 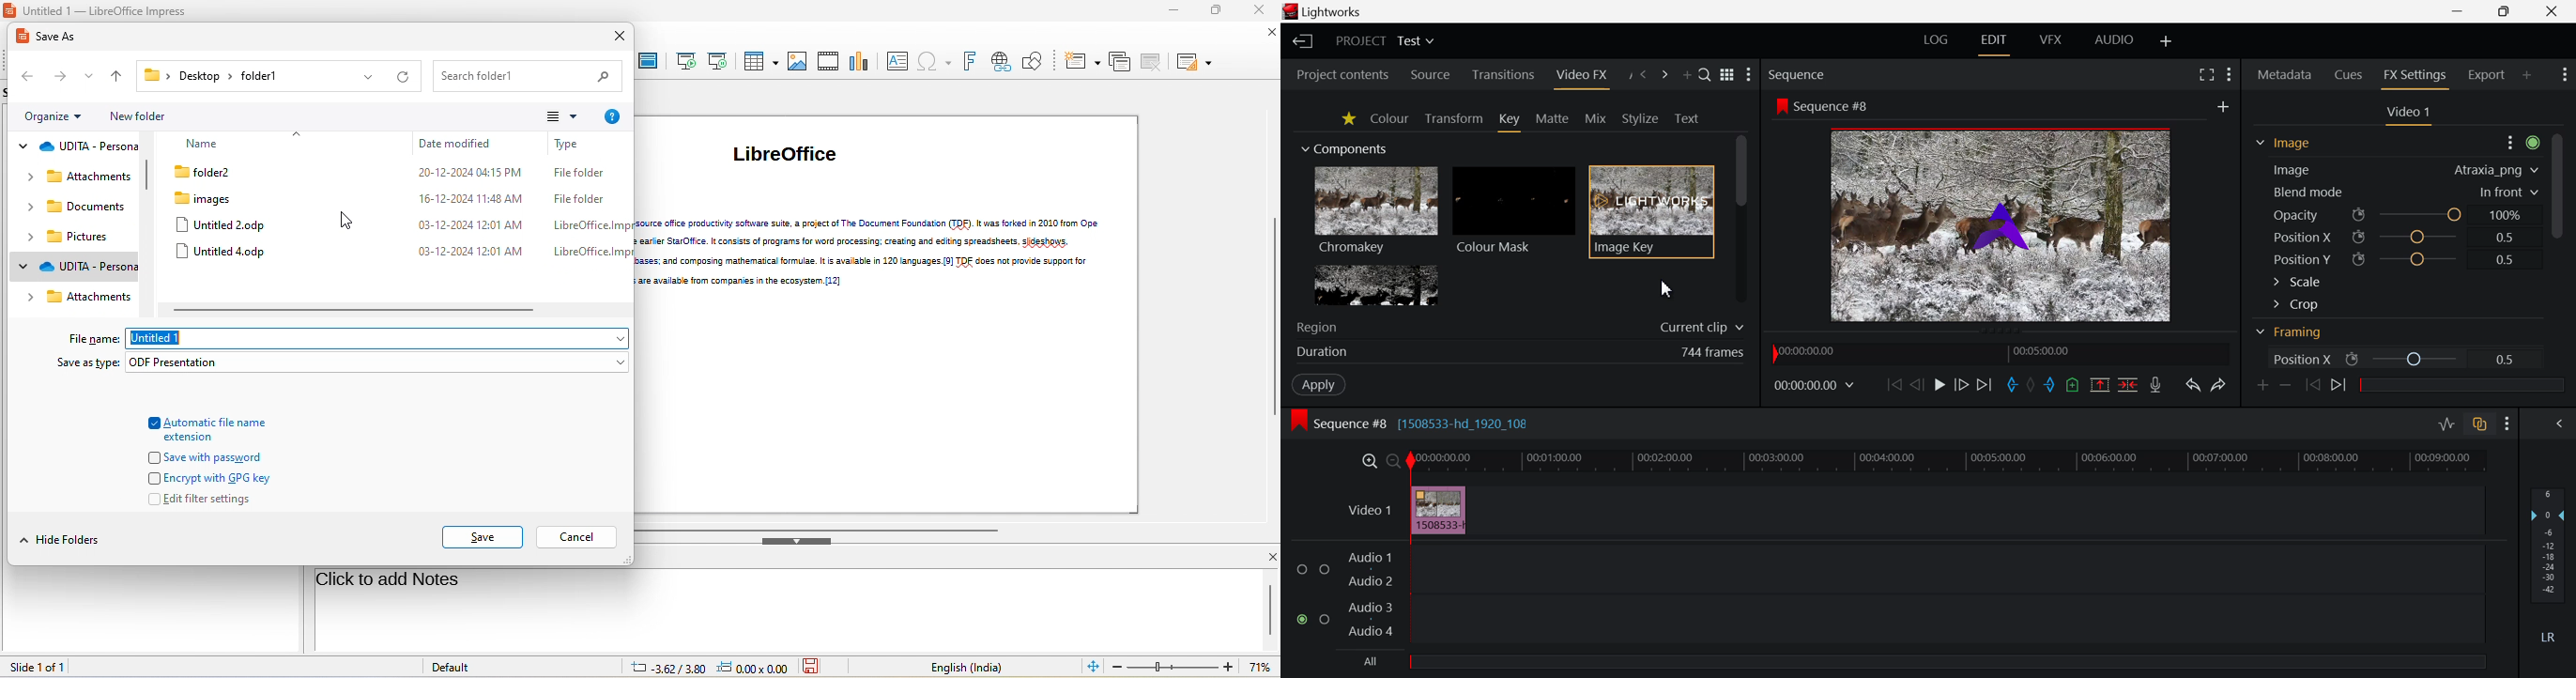 I want to click on new folder, so click(x=142, y=118).